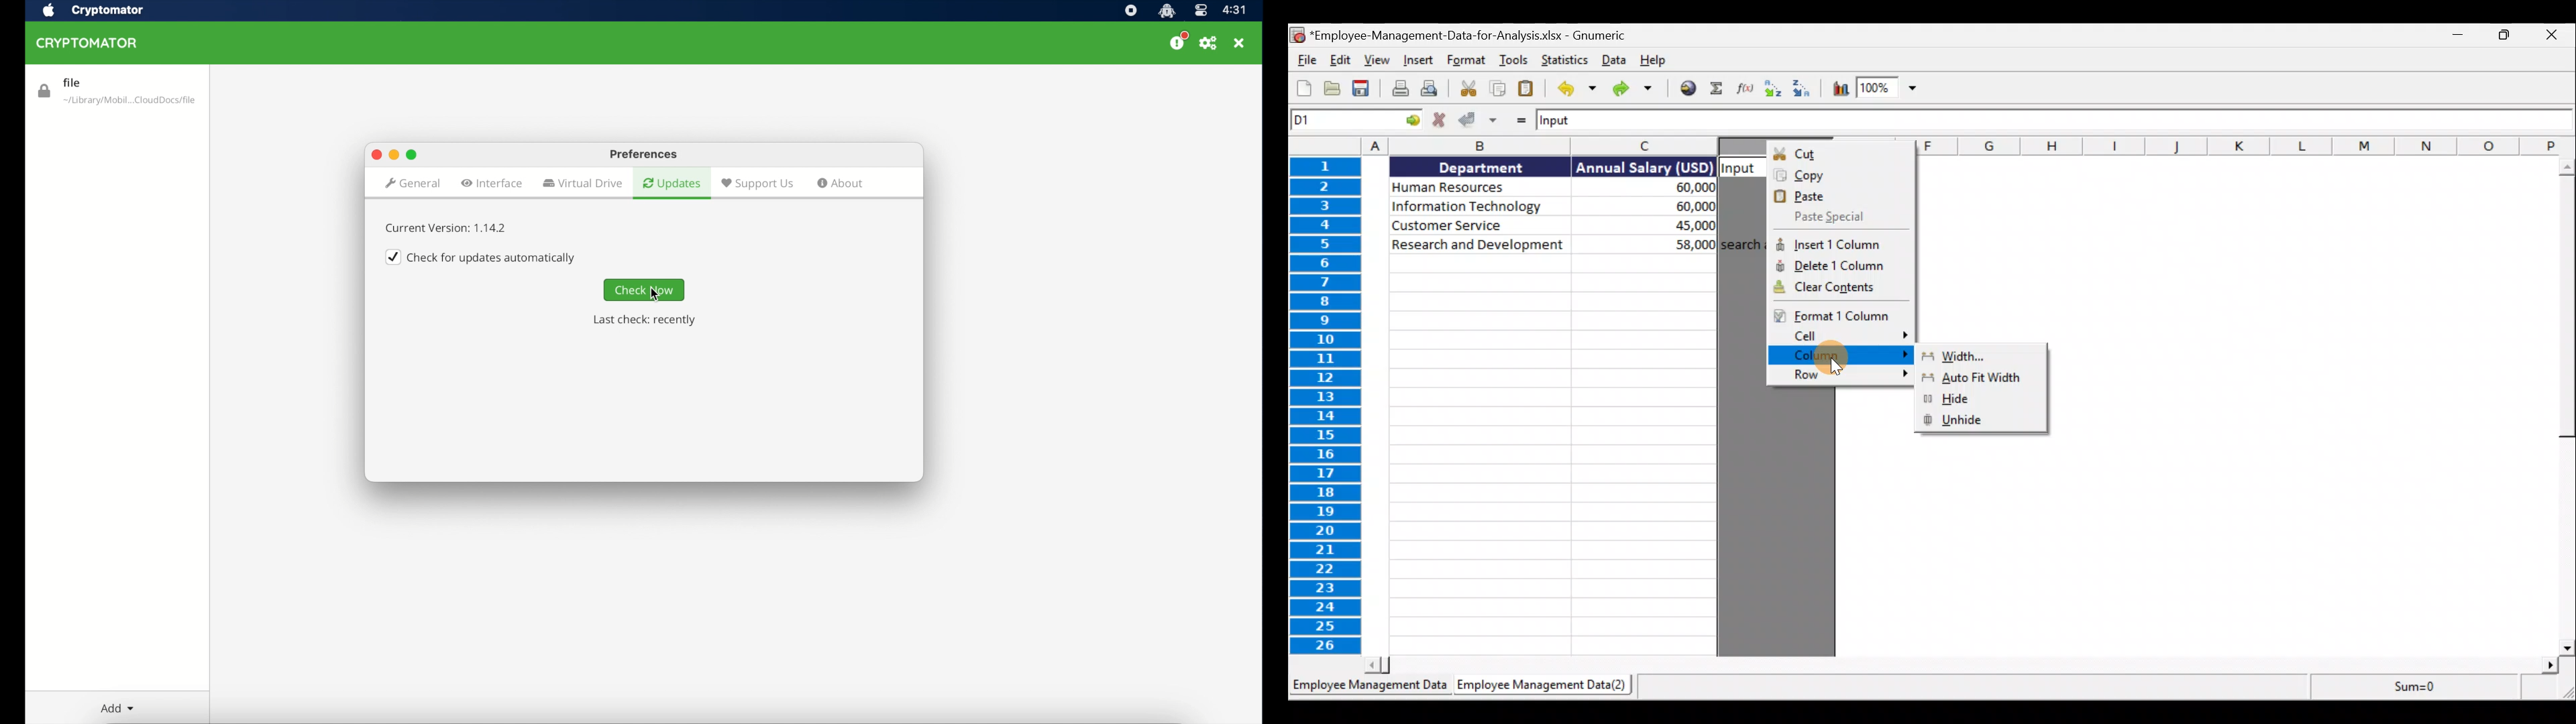  I want to click on Print preview, so click(1432, 89).